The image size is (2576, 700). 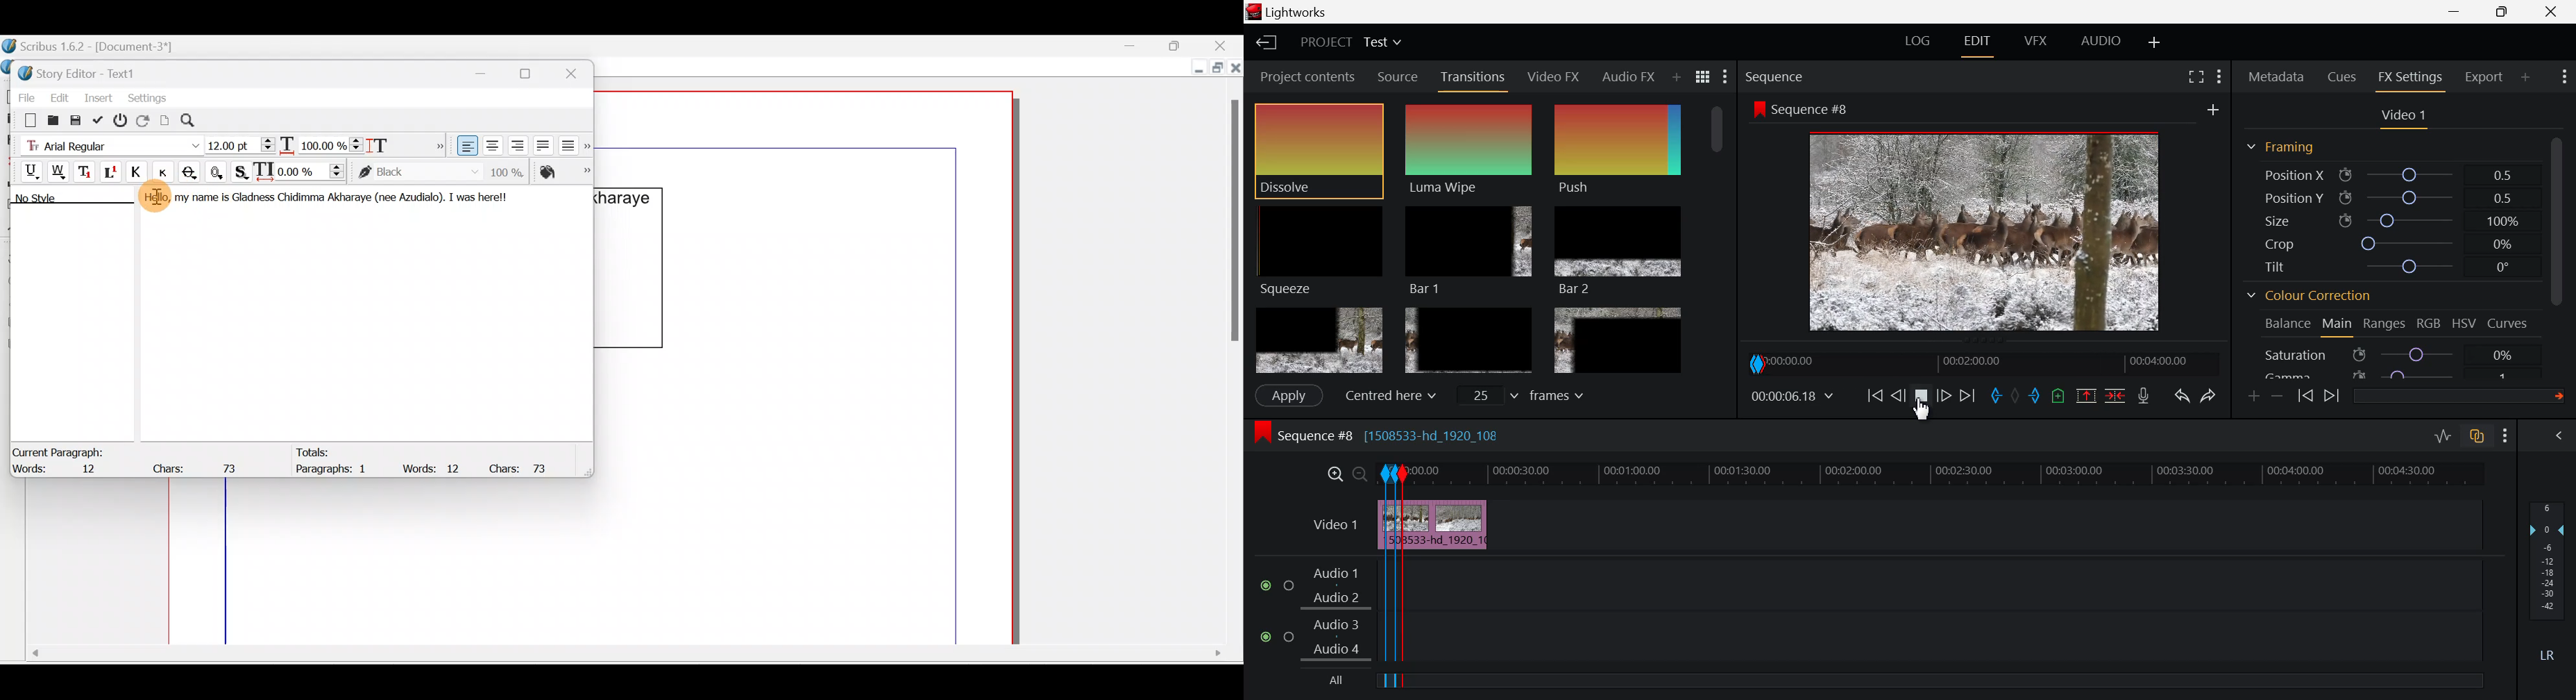 What do you see at coordinates (2280, 148) in the screenshot?
I see `Framing Section` at bounding box center [2280, 148].